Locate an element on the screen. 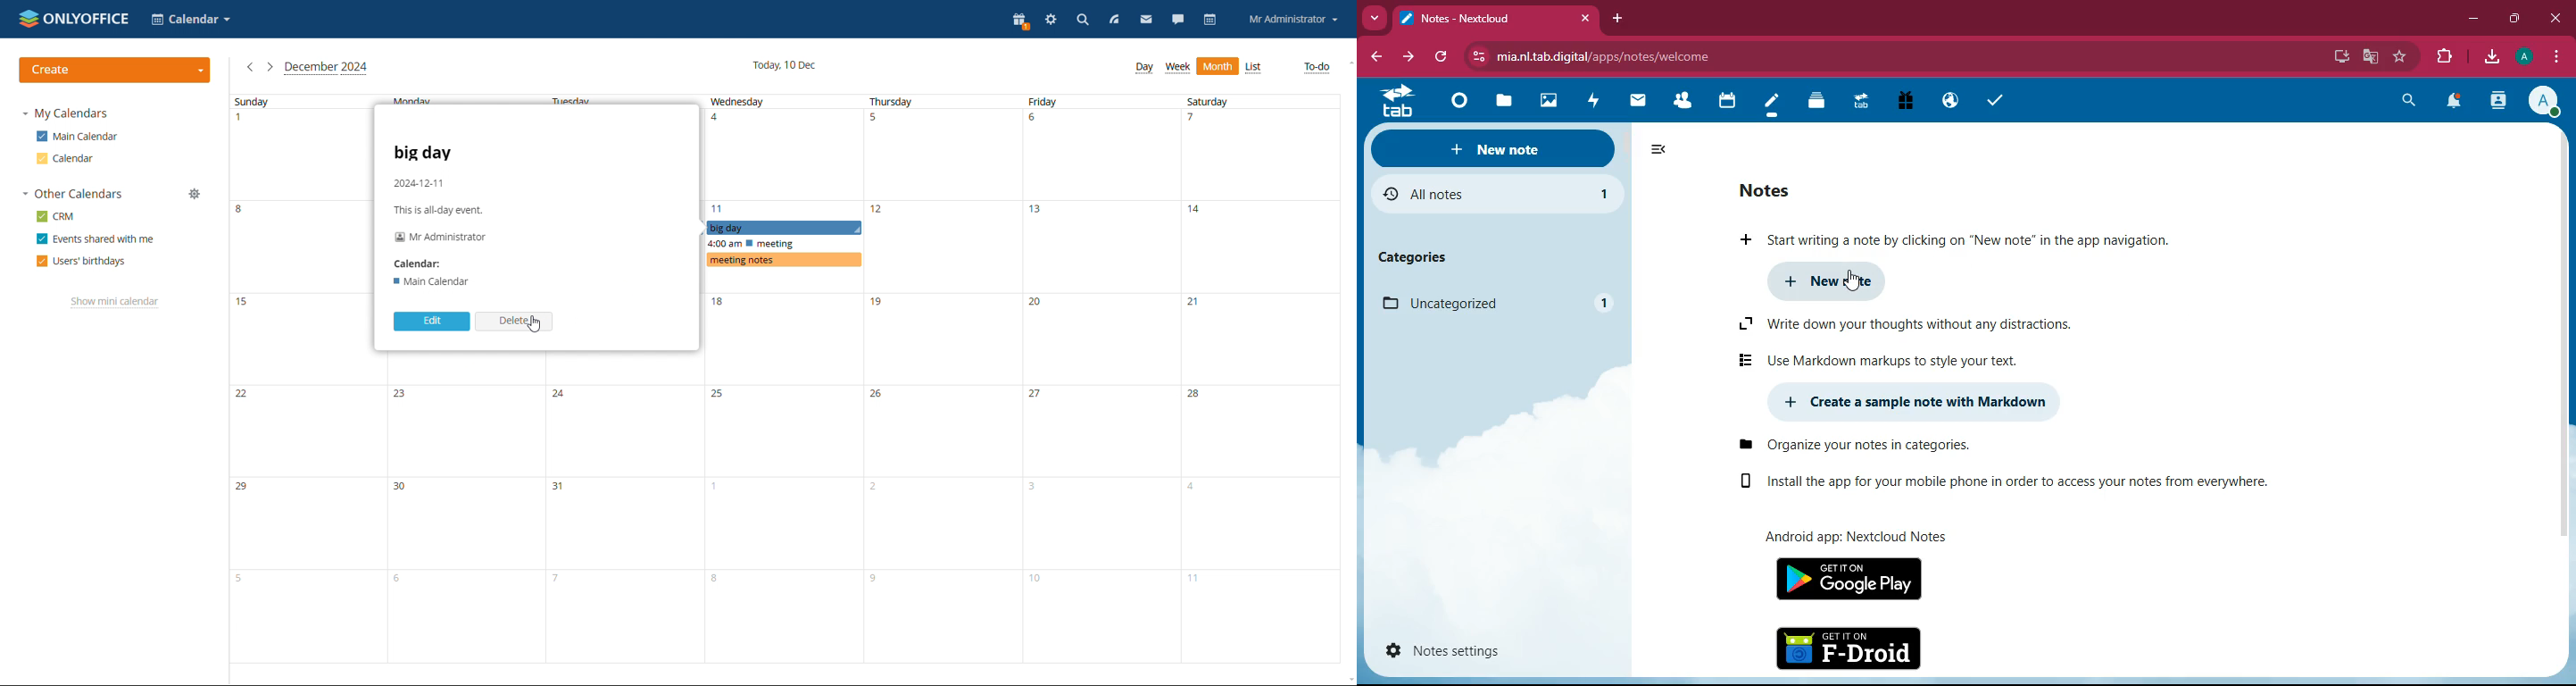 This screenshot has width=2576, height=700. create markdown is located at coordinates (1913, 402).